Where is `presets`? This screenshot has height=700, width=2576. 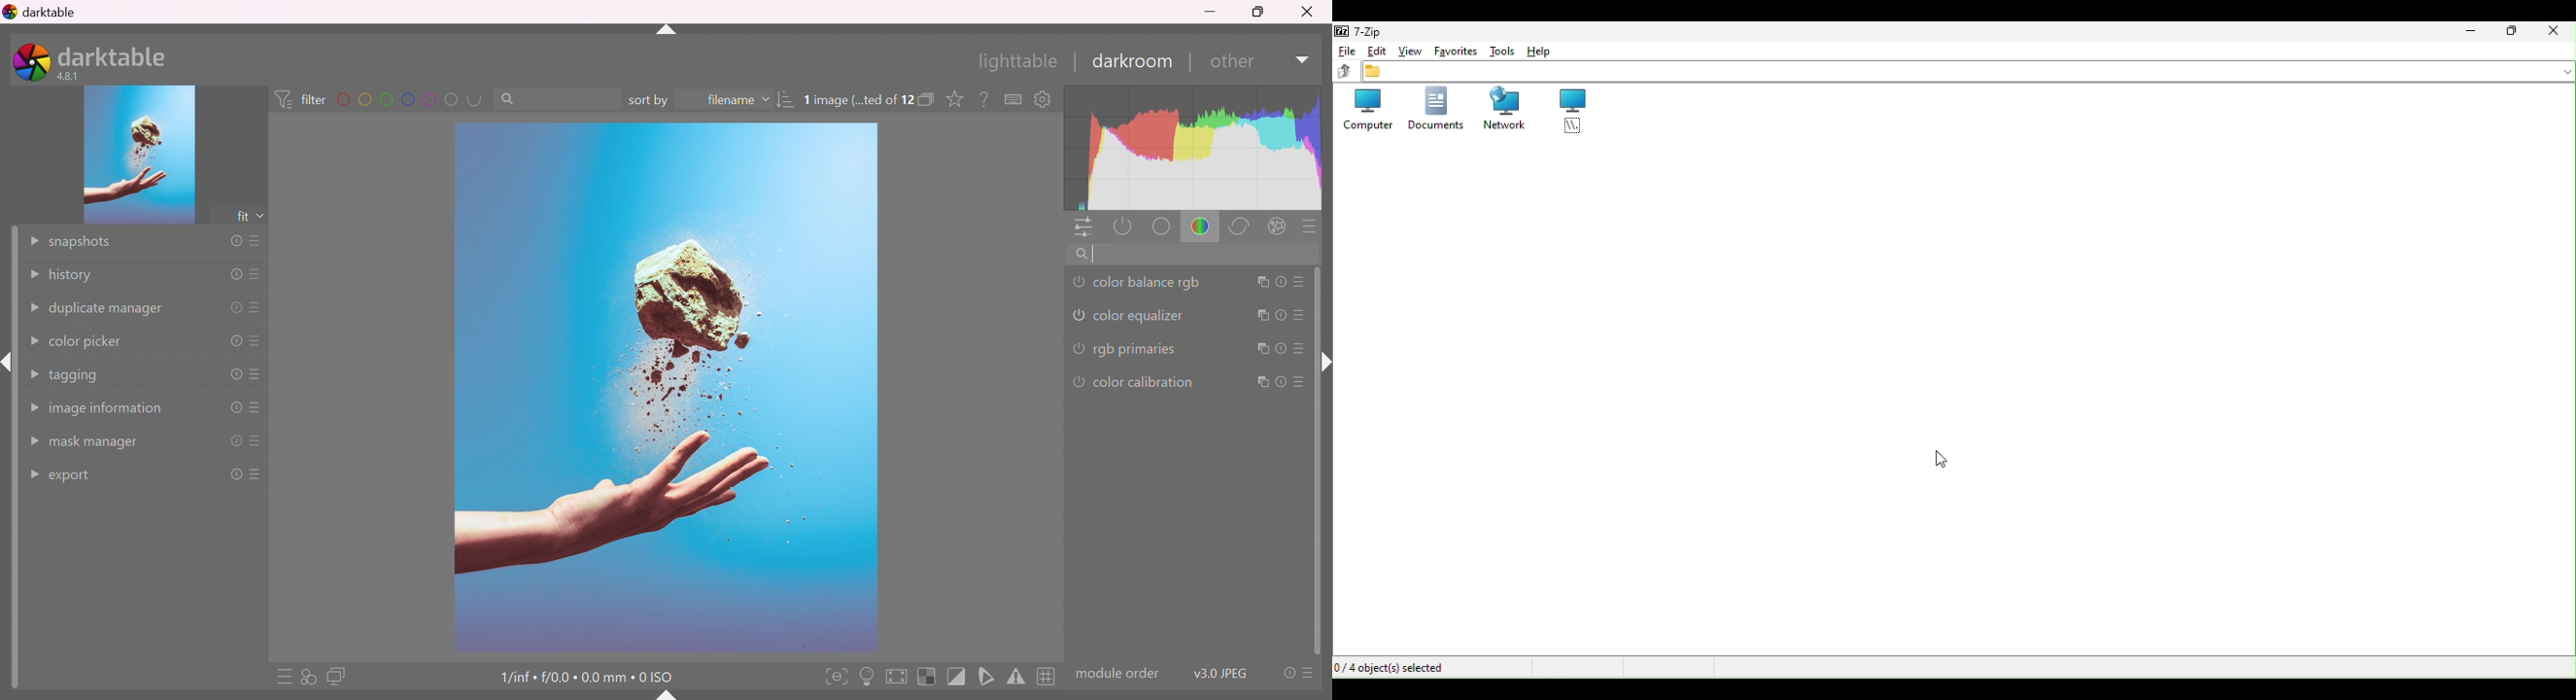 presets is located at coordinates (1303, 384).